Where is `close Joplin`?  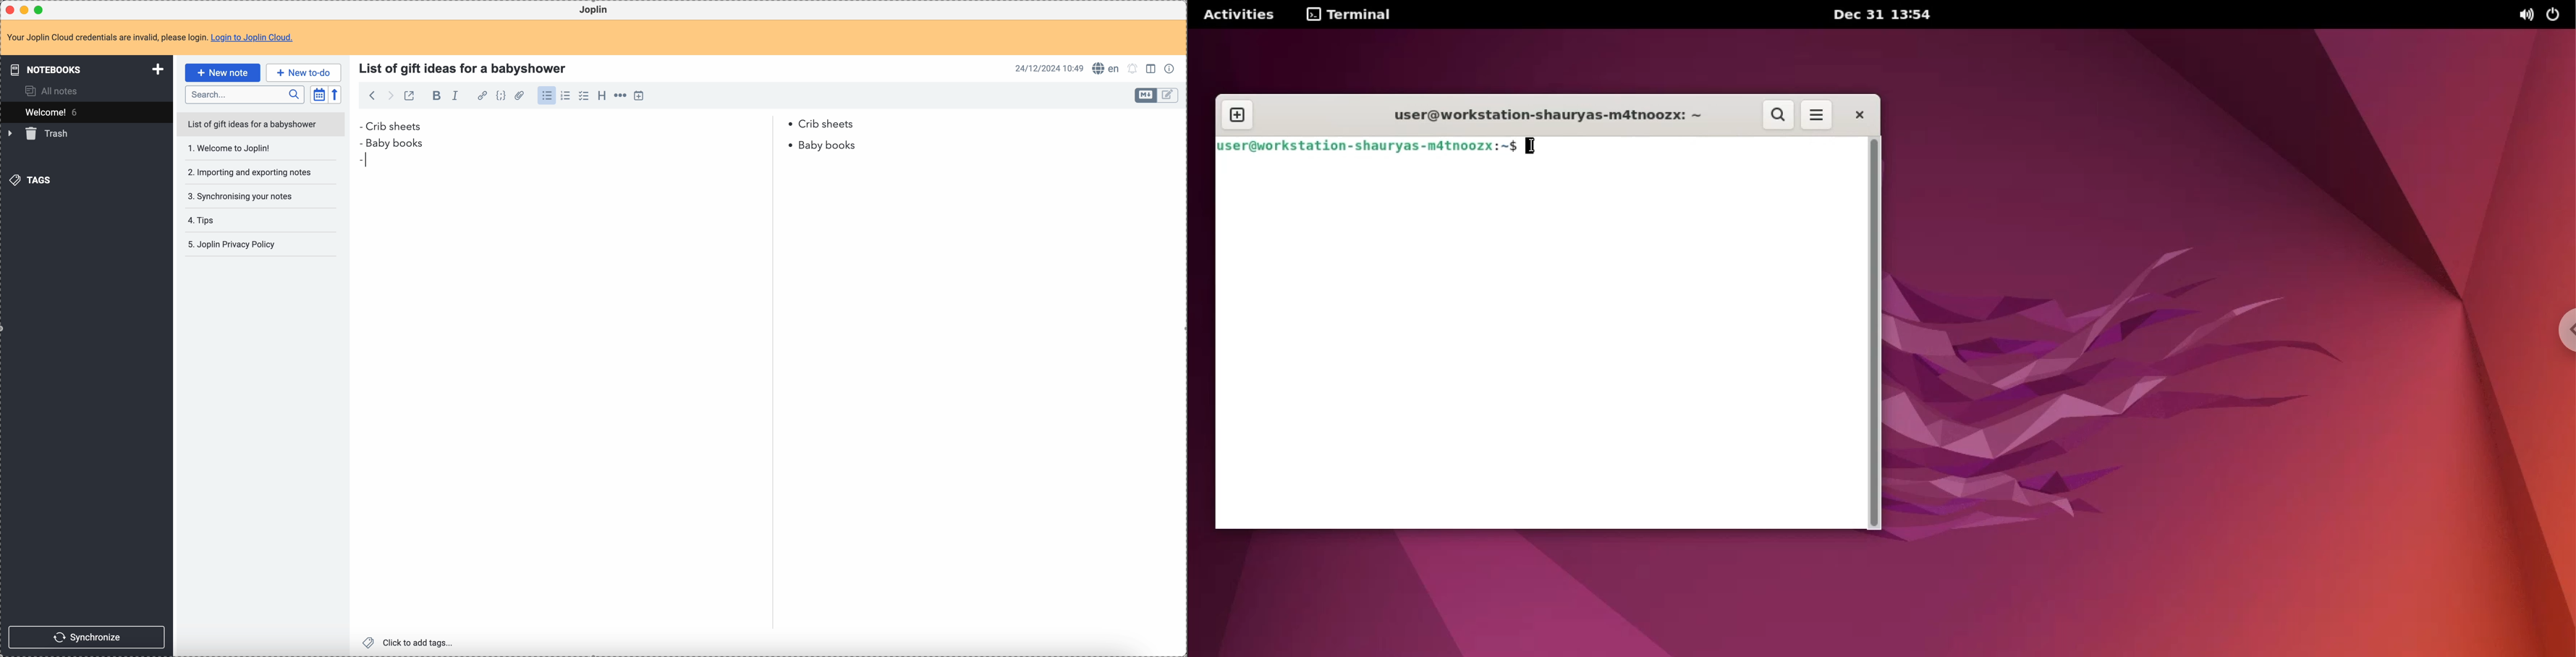 close Joplin is located at coordinates (9, 10).